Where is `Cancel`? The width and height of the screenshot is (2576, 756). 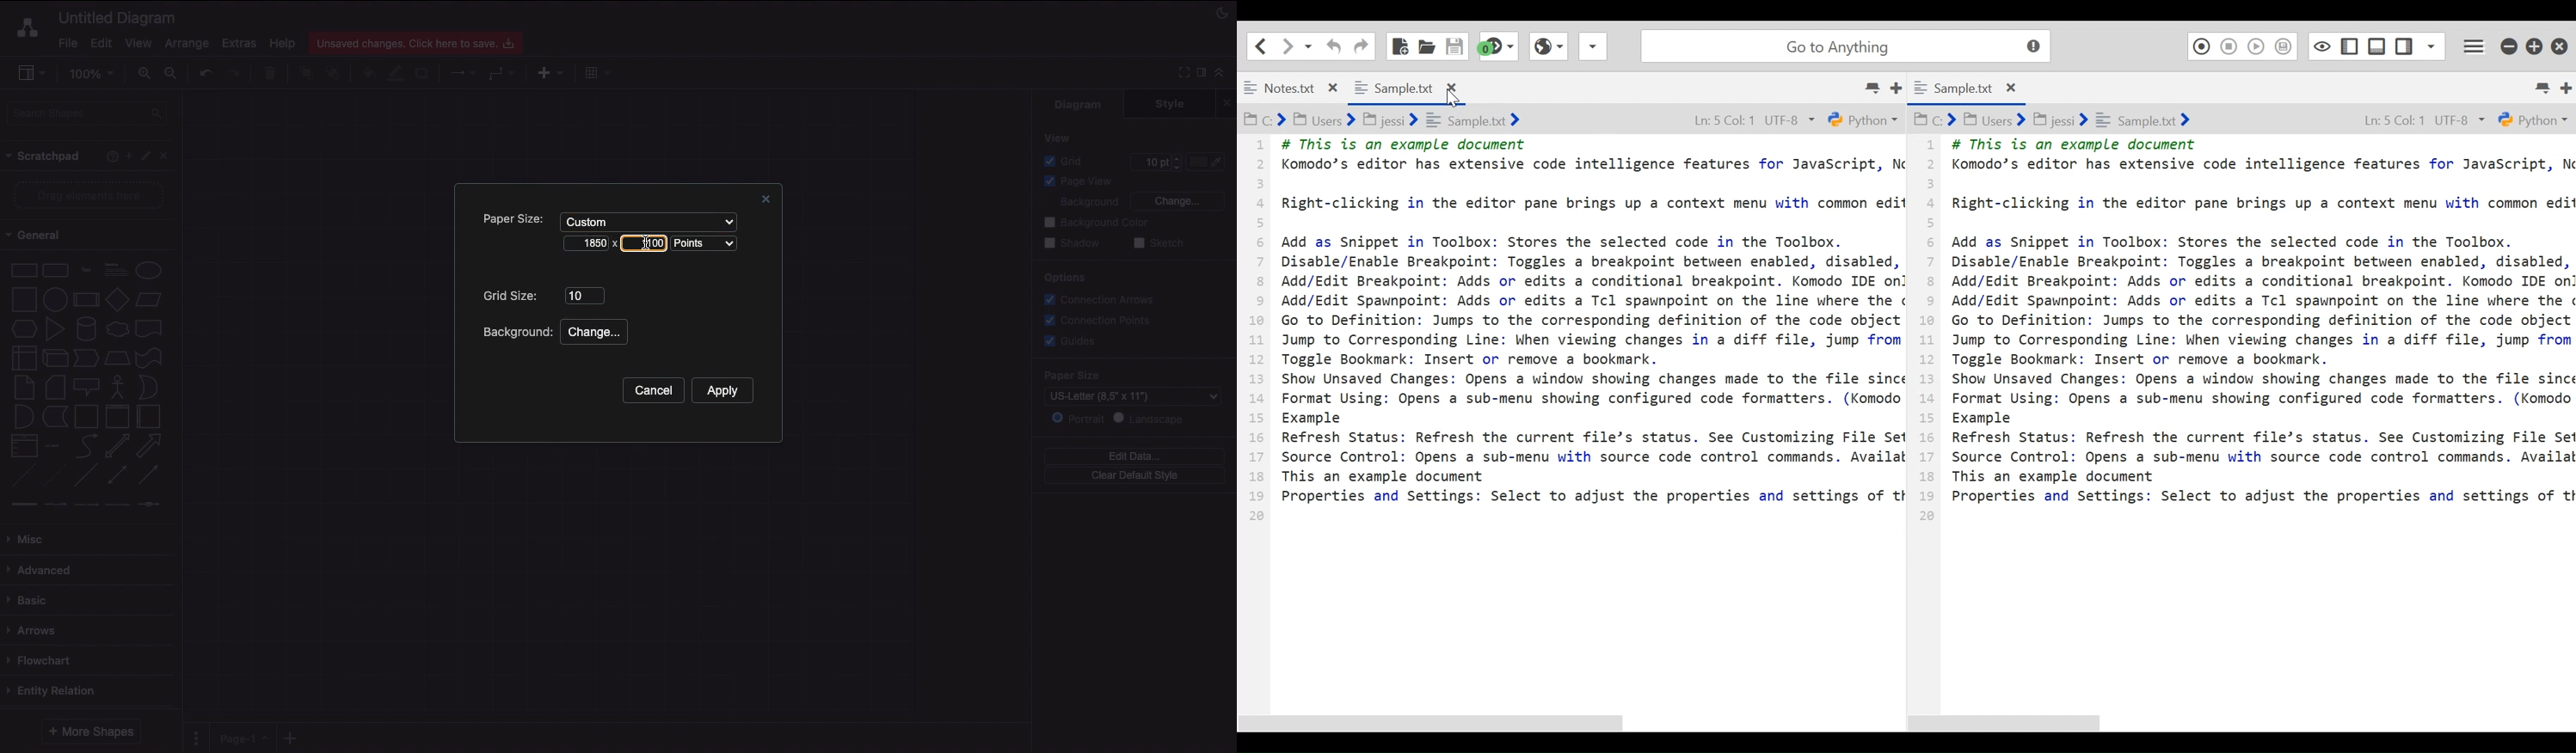 Cancel is located at coordinates (652, 391).